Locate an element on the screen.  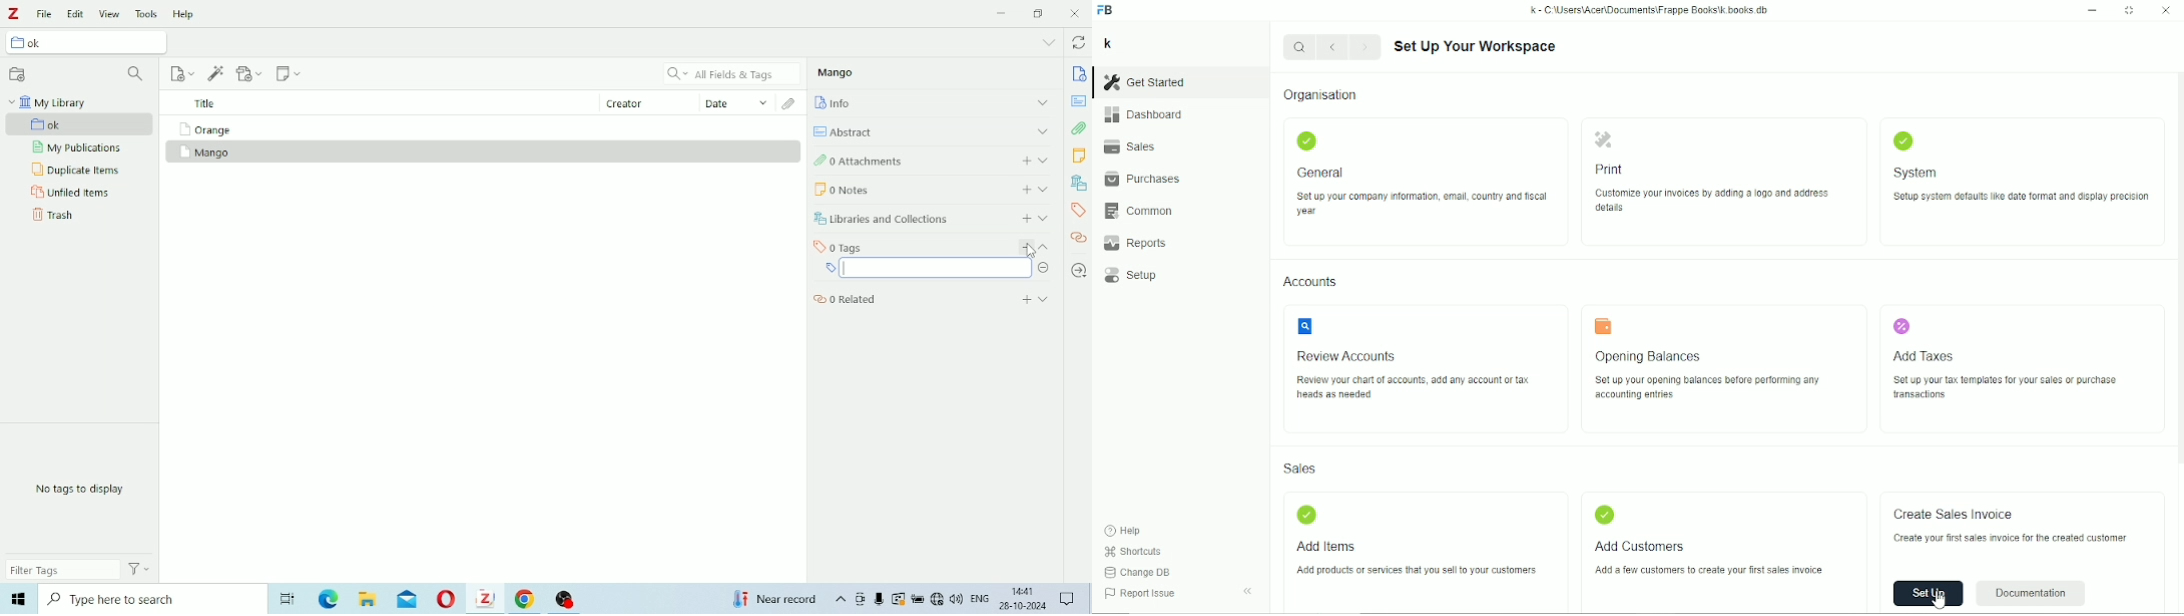
Sales is located at coordinates (1131, 146).